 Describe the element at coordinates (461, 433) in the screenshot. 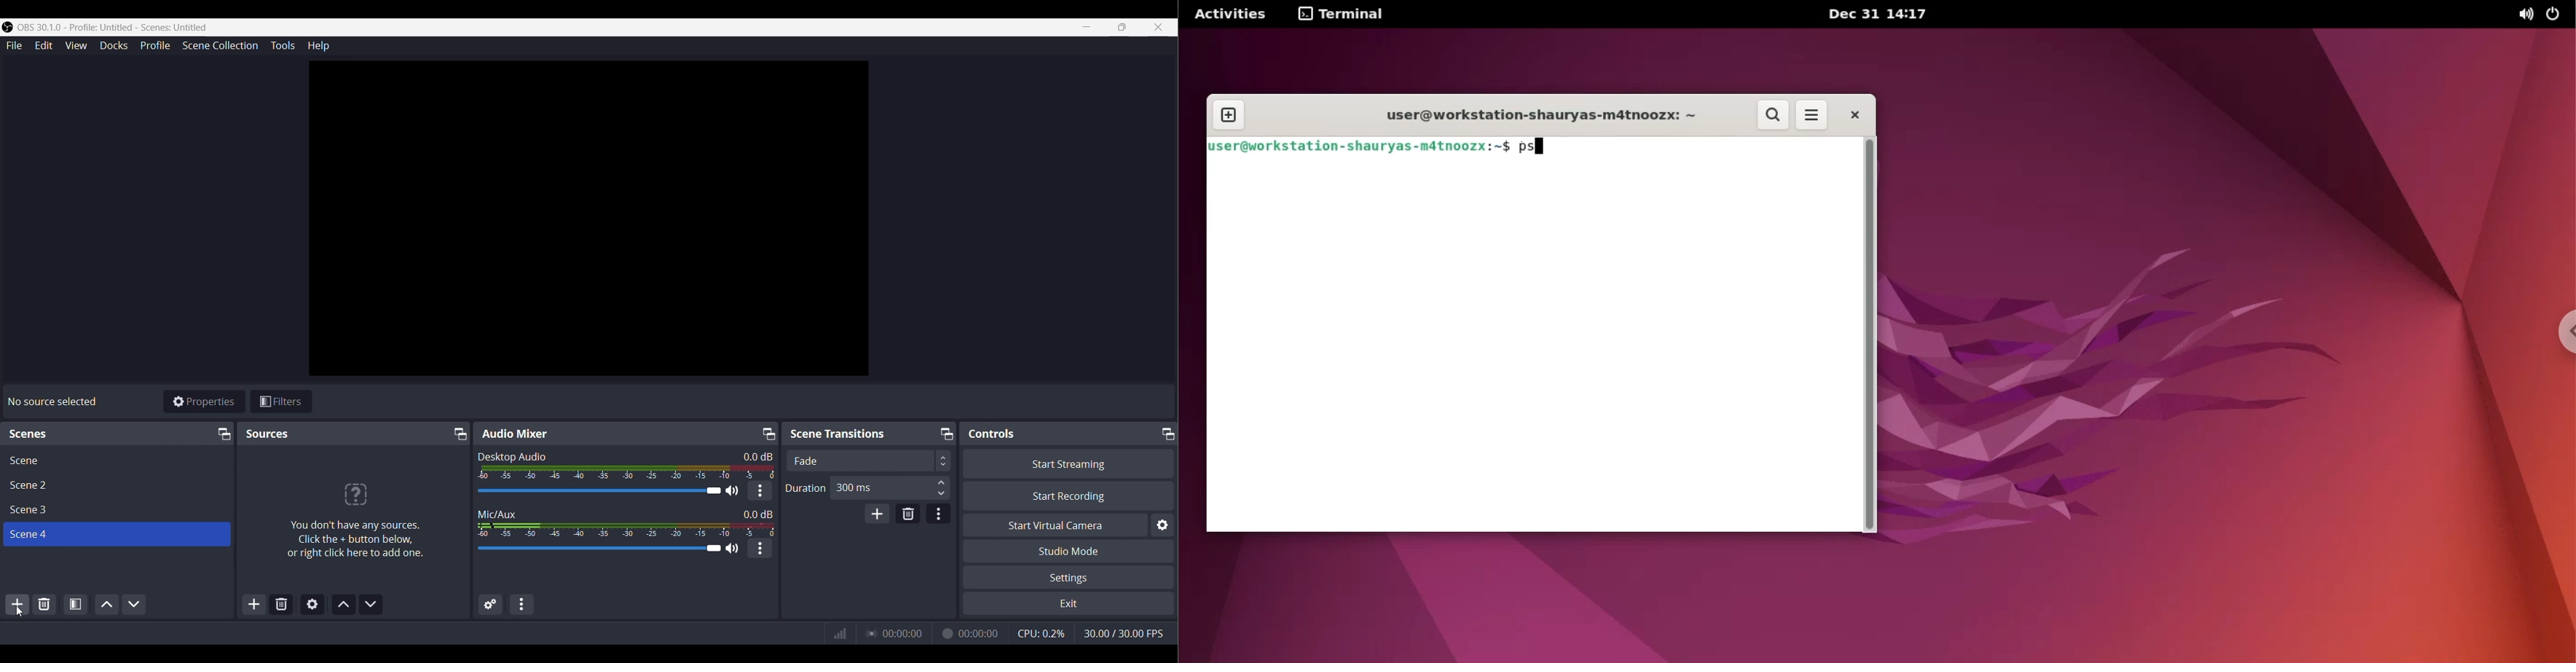

I see `Minimize` at that location.